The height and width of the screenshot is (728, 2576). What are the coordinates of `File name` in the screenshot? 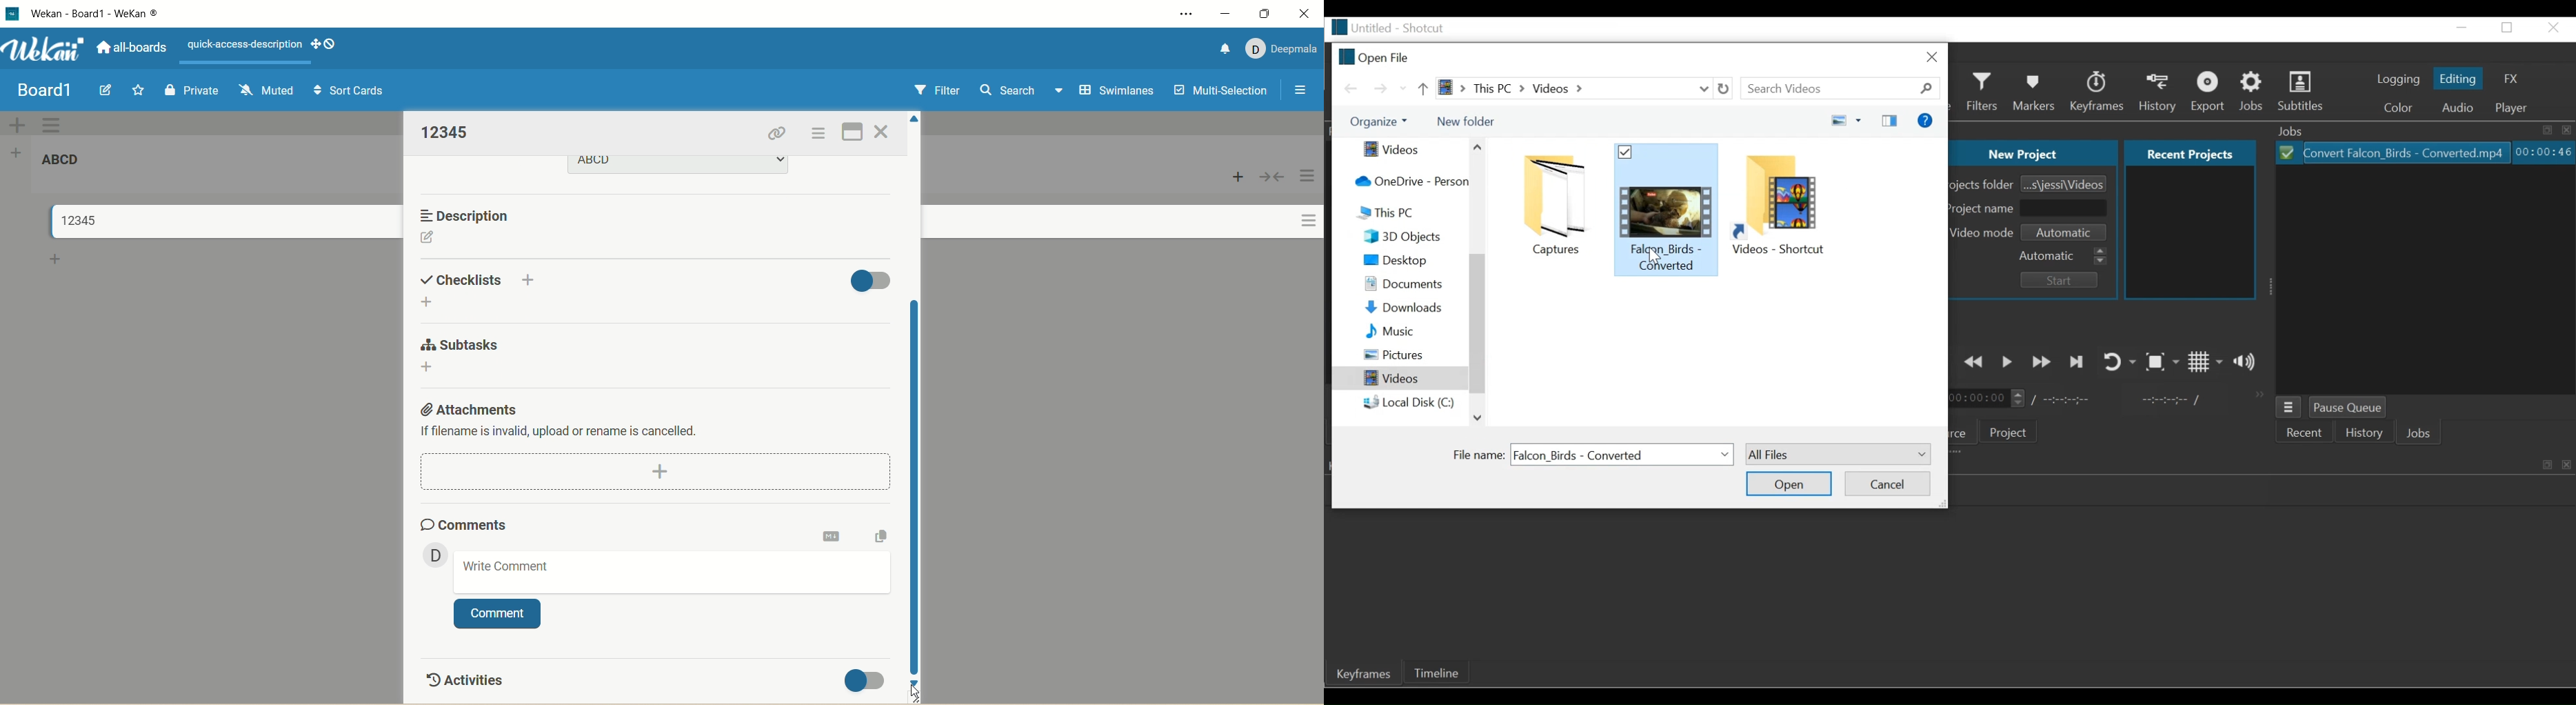 It's located at (1360, 27).